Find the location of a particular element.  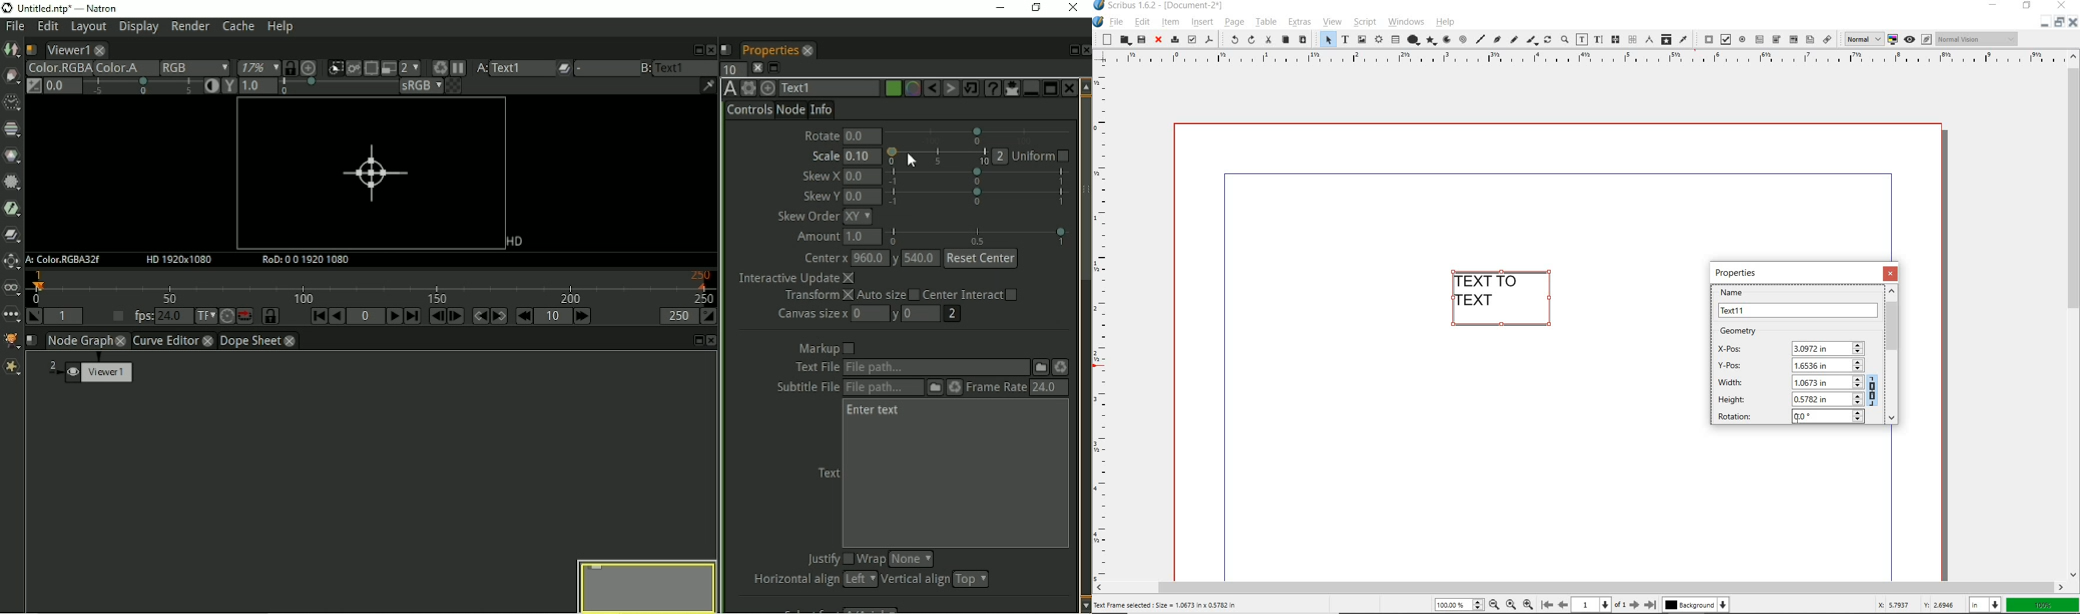

scrollbar is located at coordinates (1580, 588).